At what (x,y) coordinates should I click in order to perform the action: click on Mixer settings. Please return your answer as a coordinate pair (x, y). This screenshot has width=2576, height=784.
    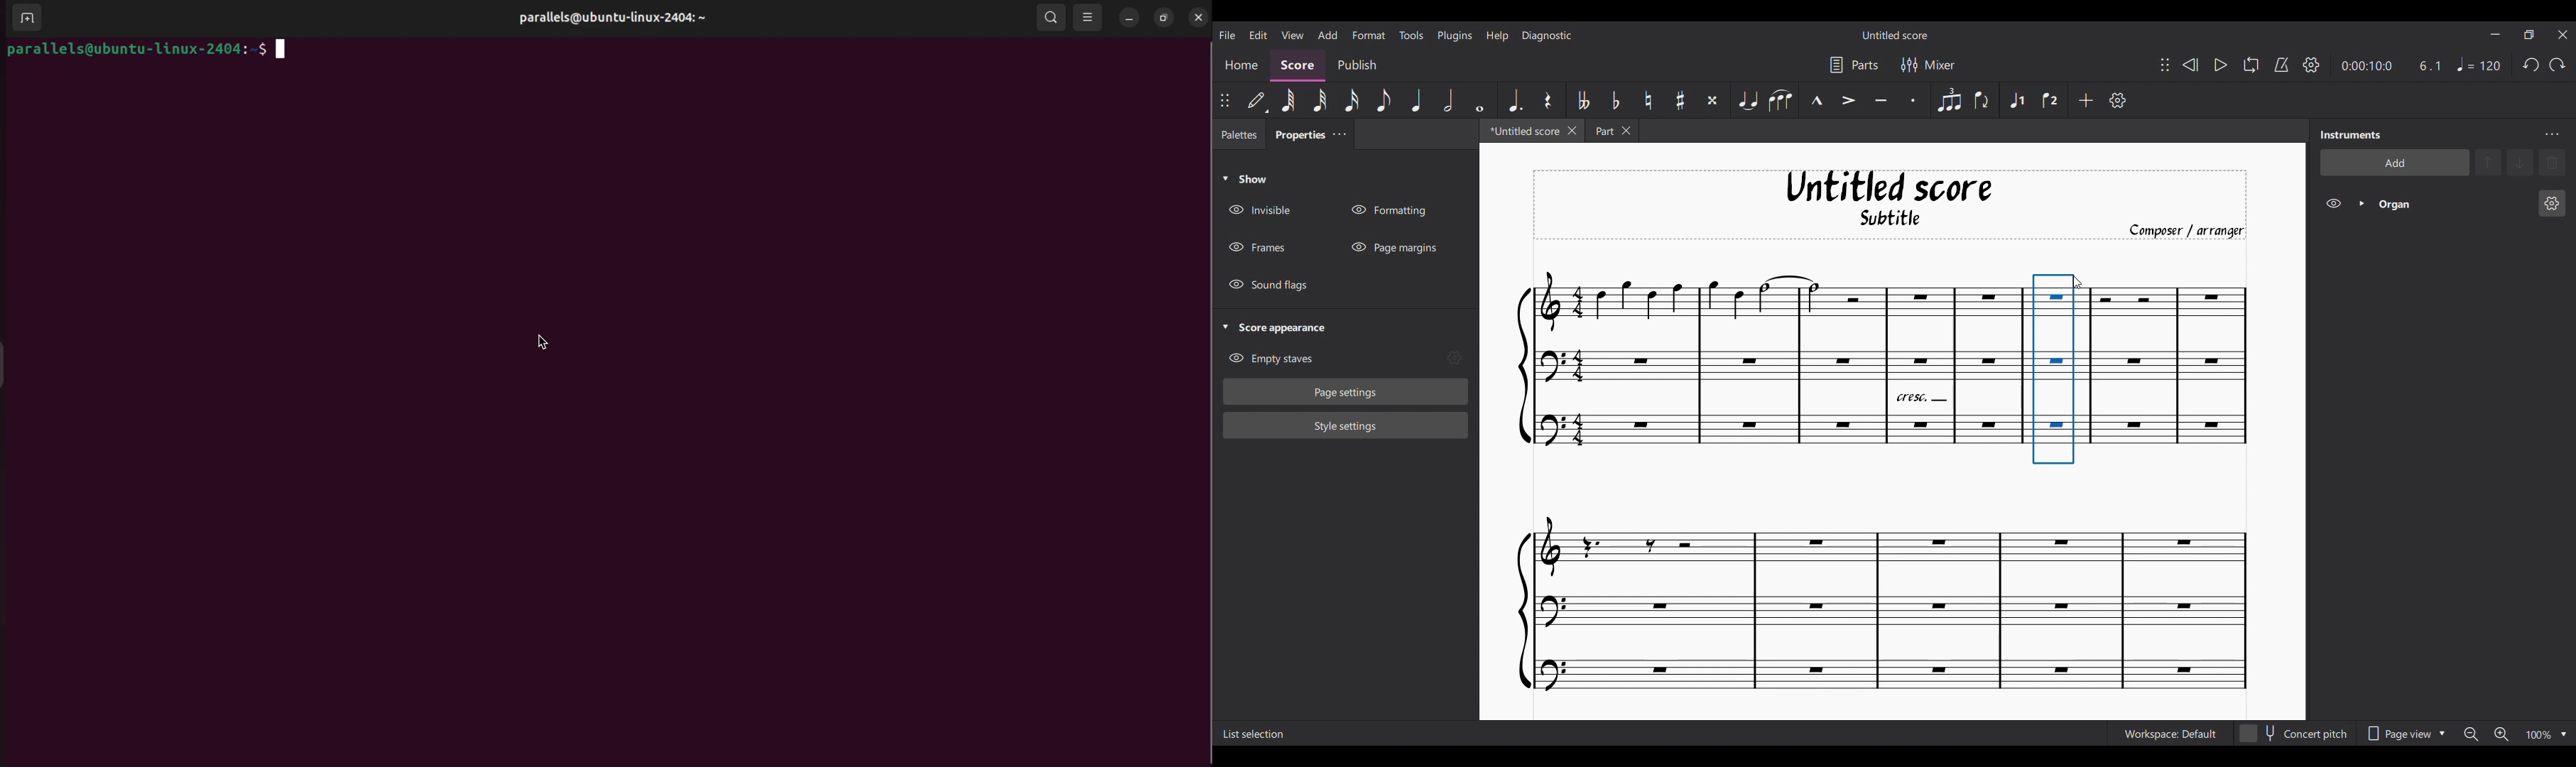
    Looking at the image, I should click on (1927, 65).